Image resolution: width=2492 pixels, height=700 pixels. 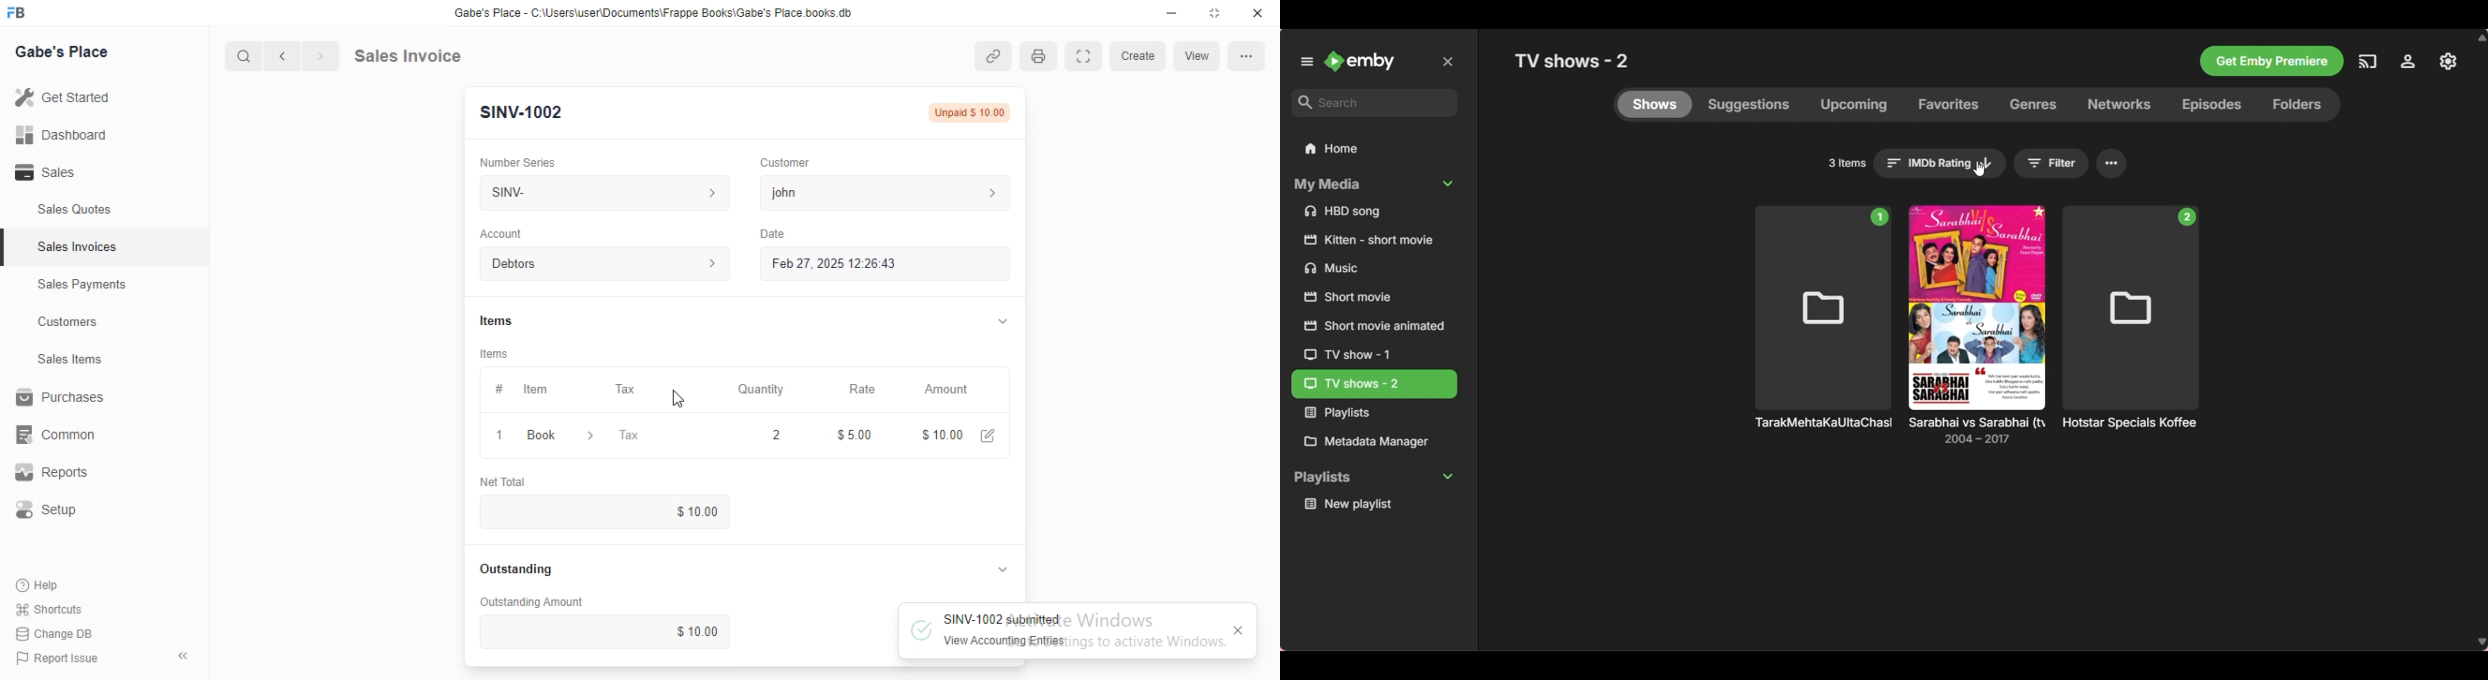 What do you see at coordinates (525, 160) in the screenshot?
I see `Number Series` at bounding box center [525, 160].